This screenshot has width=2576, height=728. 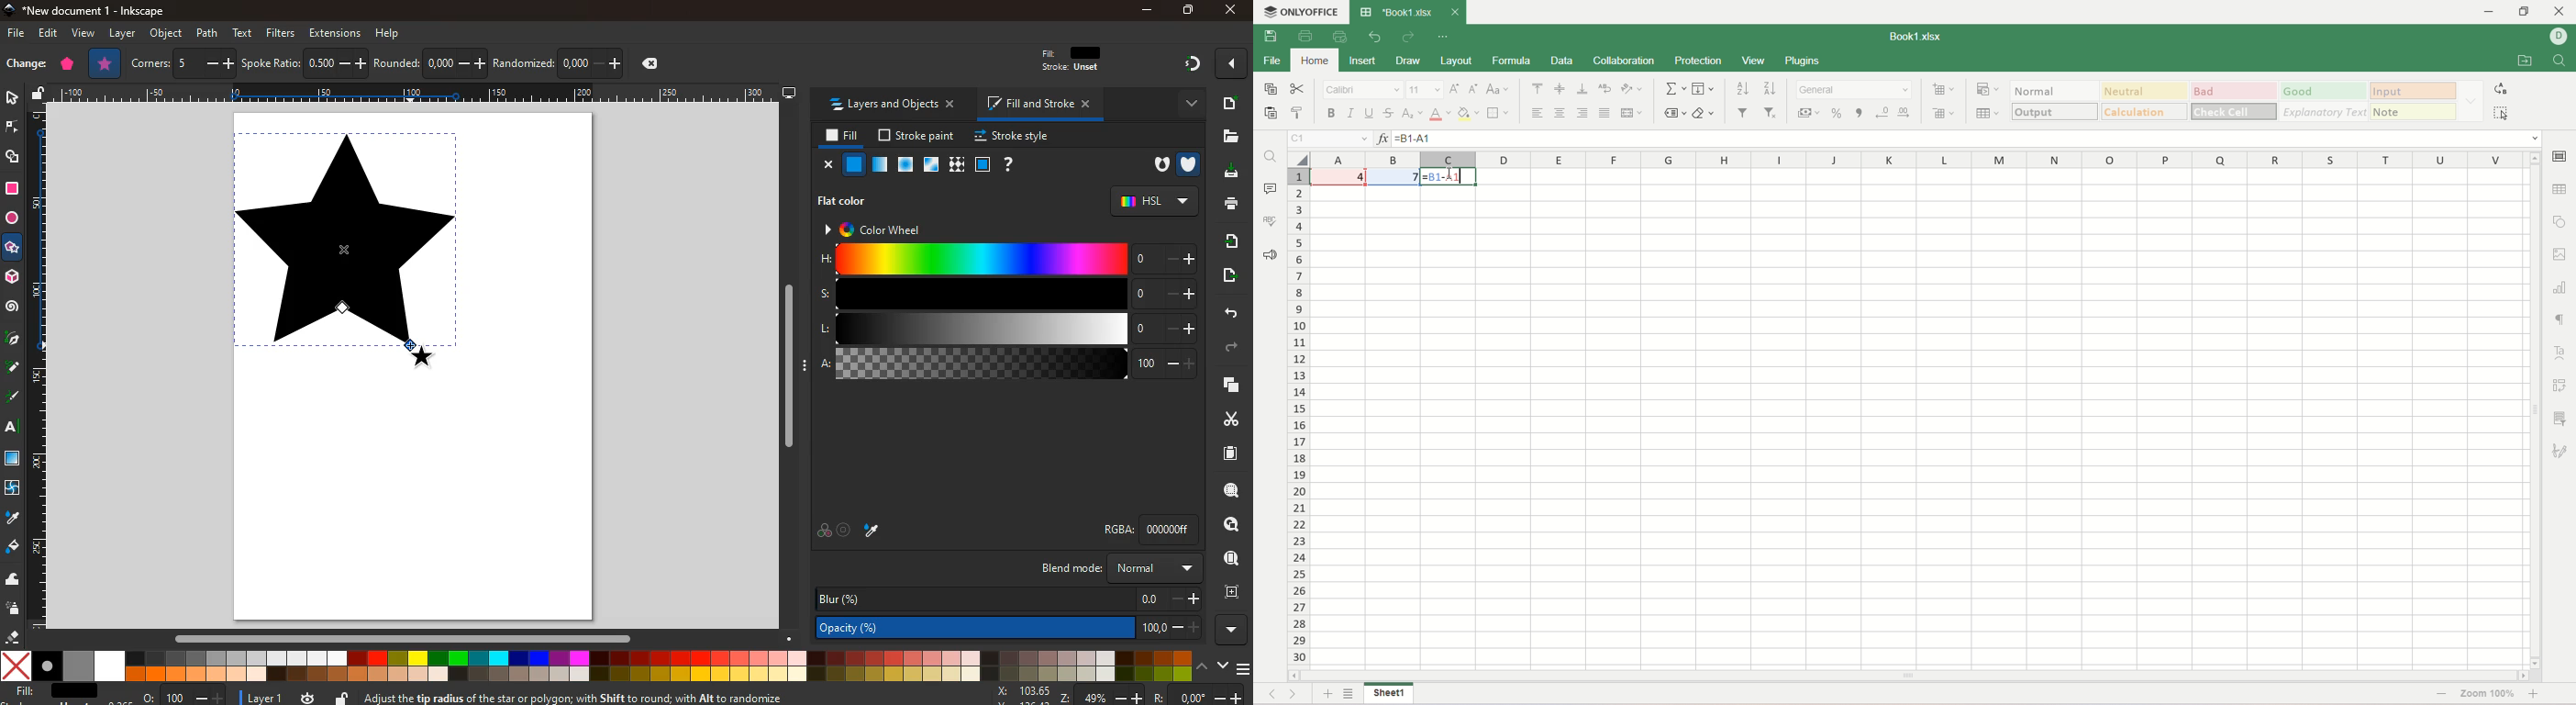 What do you see at coordinates (14, 489) in the screenshot?
I see `twist` at bounding box center [14, 489].